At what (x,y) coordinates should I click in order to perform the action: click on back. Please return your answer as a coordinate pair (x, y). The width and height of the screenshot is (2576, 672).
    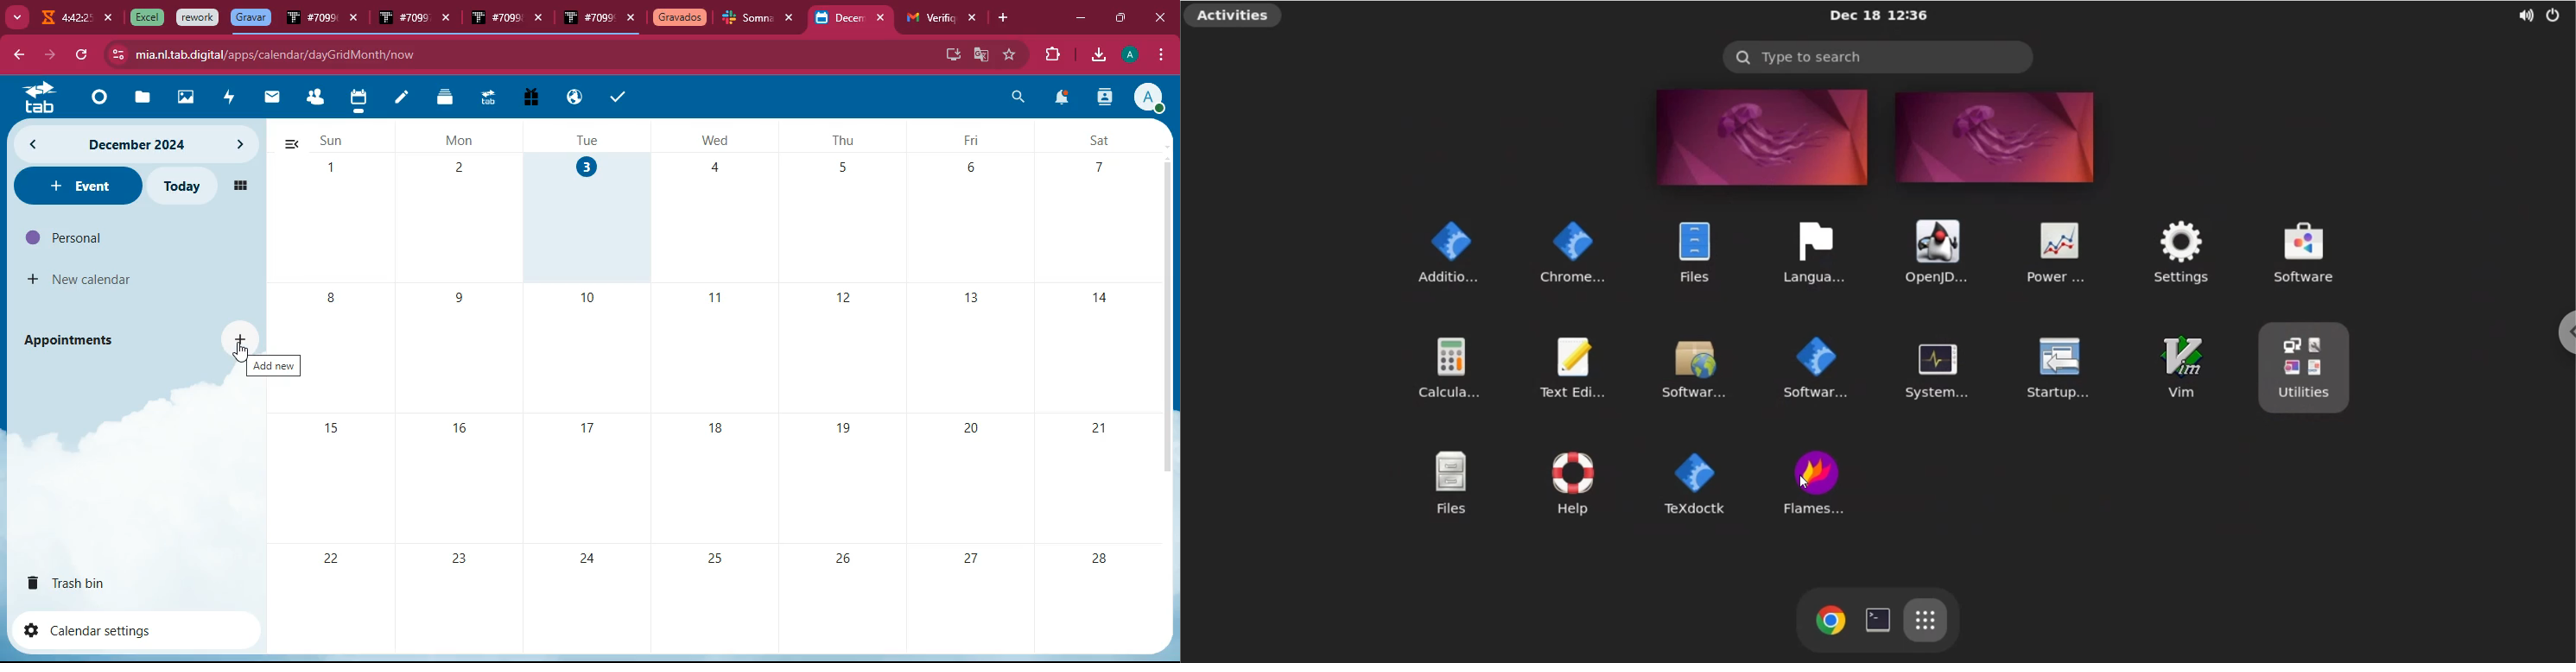
    Looking at the image, I should click on (17, 56).